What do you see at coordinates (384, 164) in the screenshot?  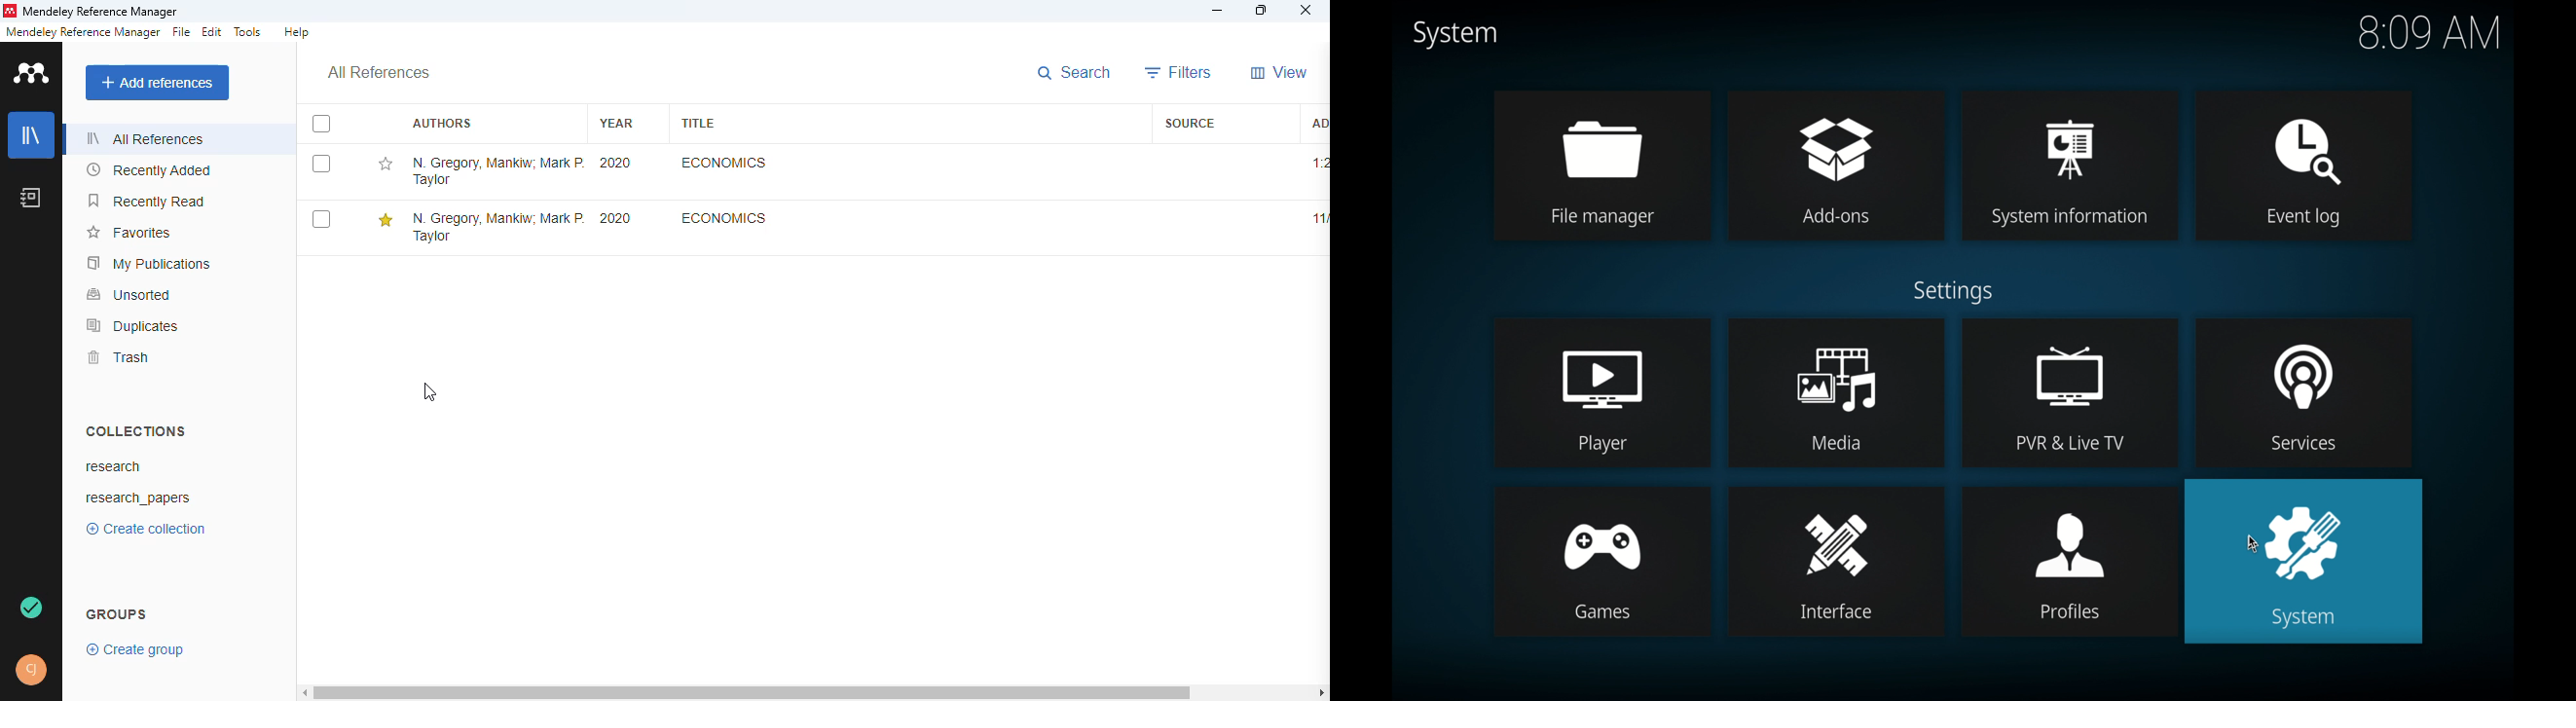 I see `add this reference to favorites` at bounding box center [384, 164].